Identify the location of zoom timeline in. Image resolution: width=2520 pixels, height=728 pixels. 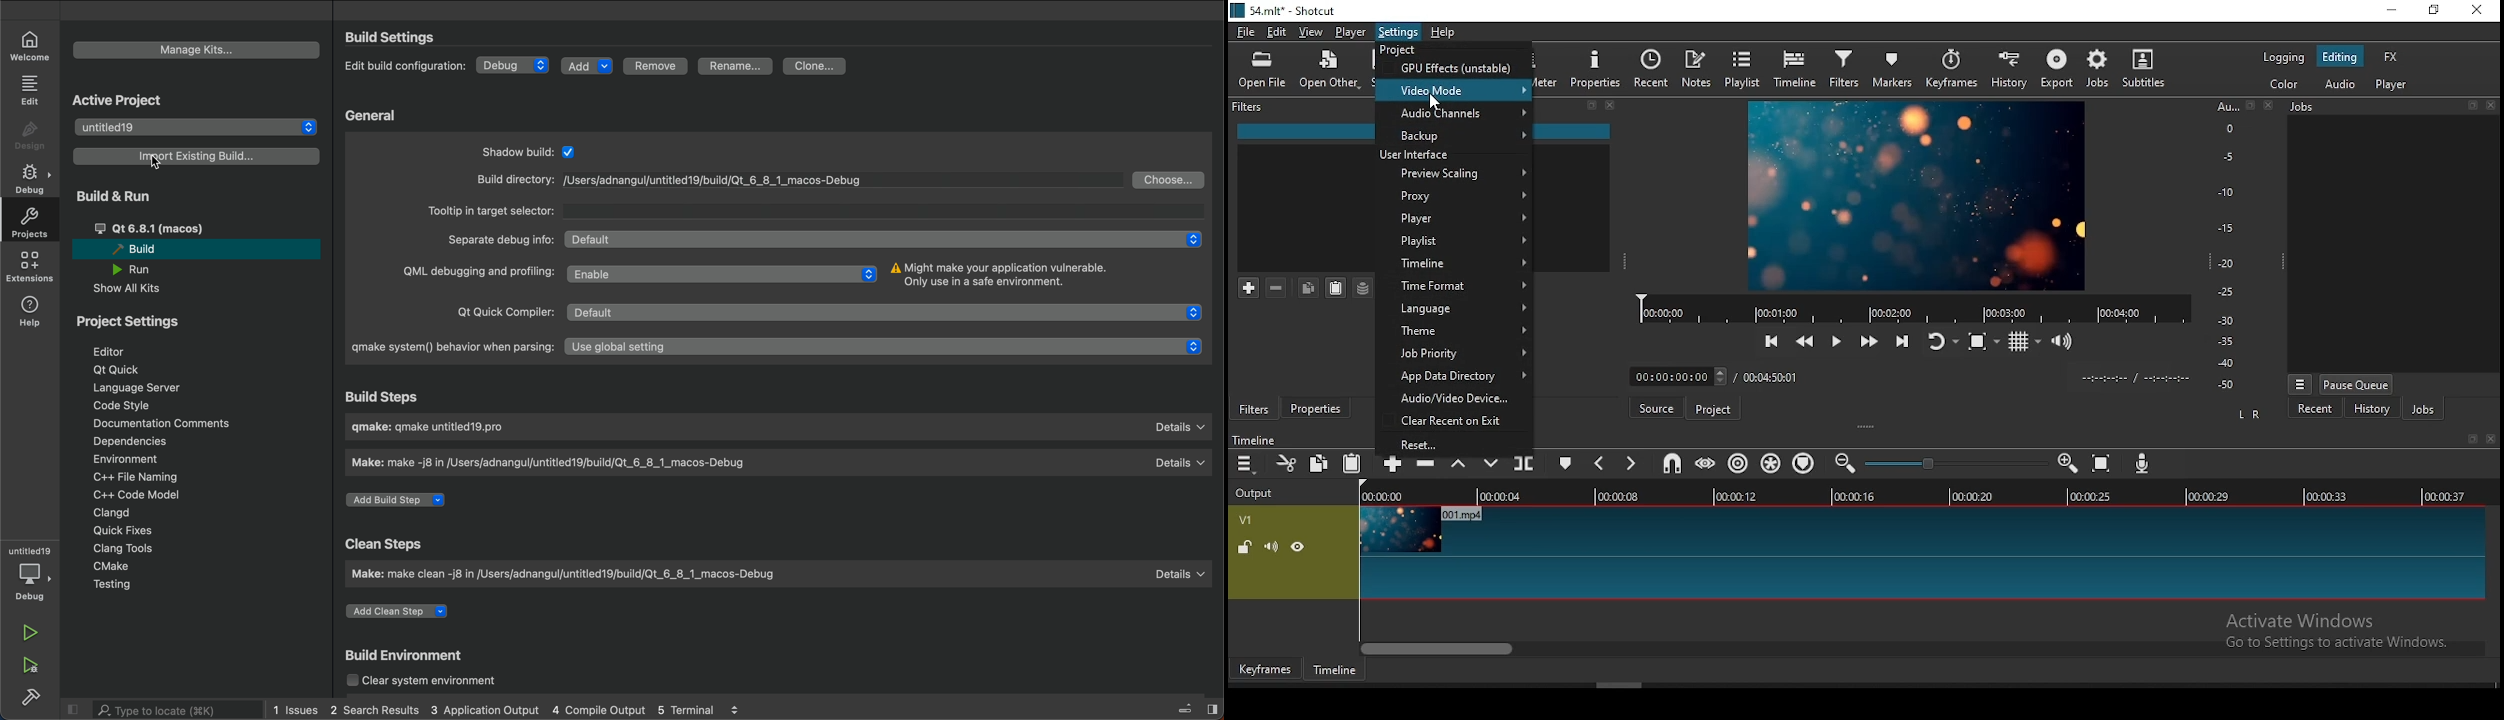
(1847, 464).